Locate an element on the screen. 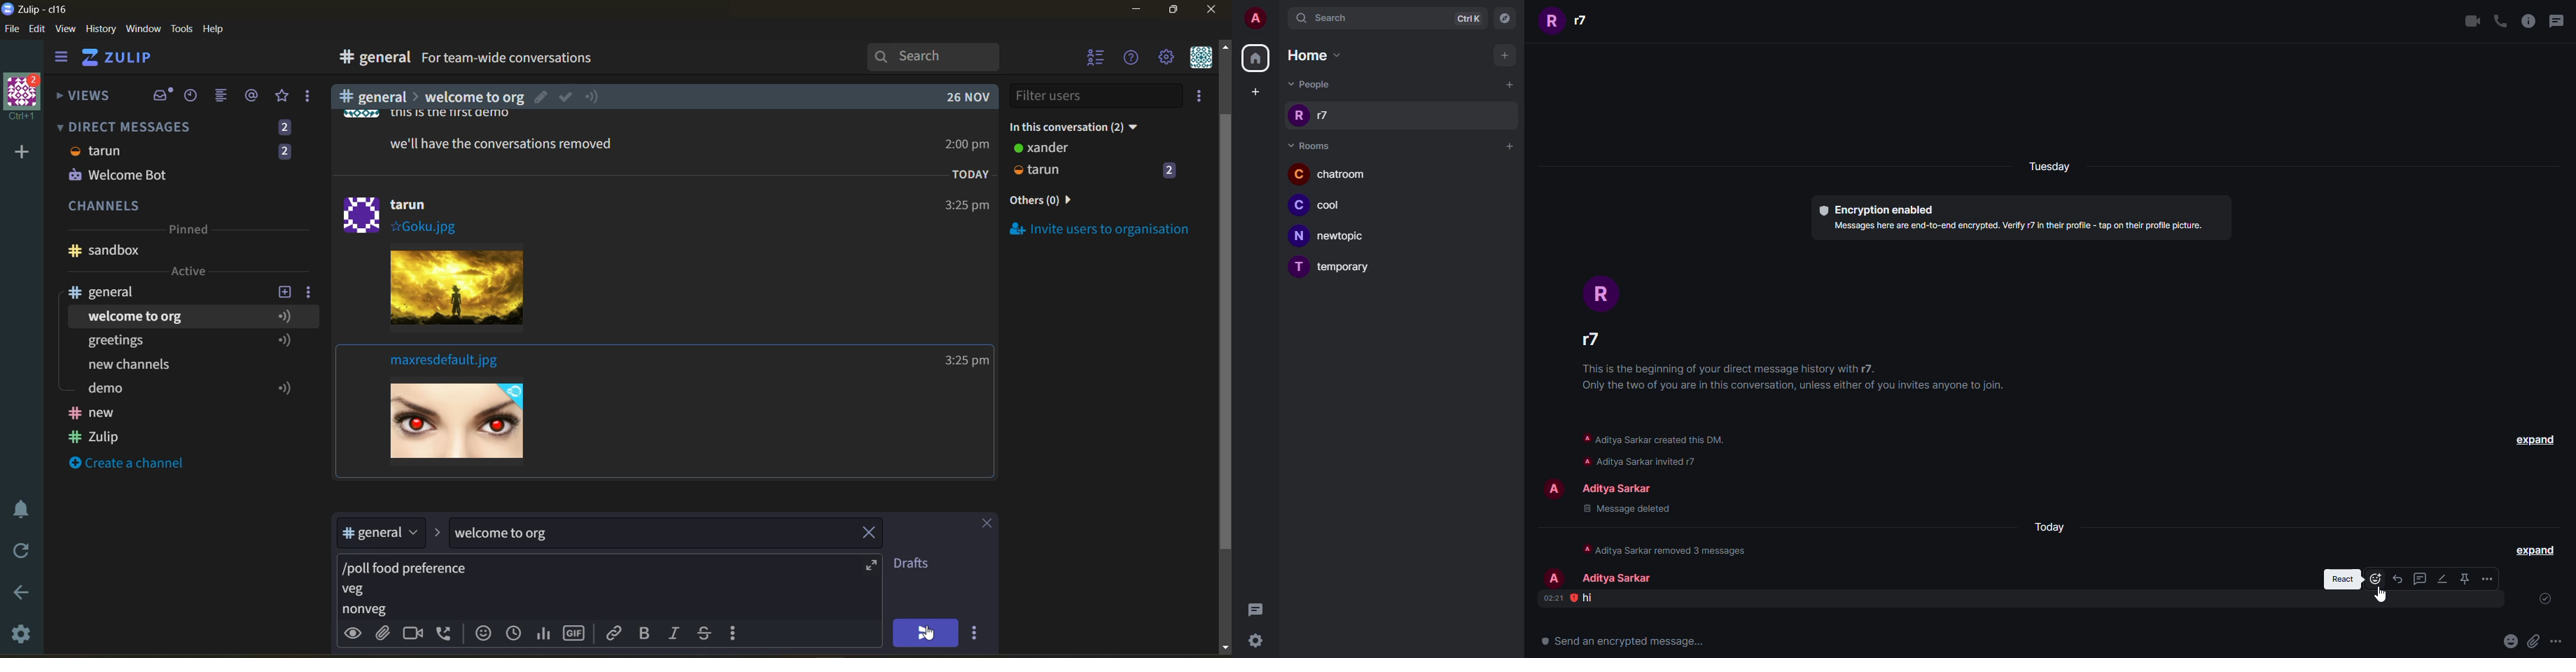 Image resolution: width=2576 pixels, height=672 pixels. add emoji is located at coordinates (482, 632).